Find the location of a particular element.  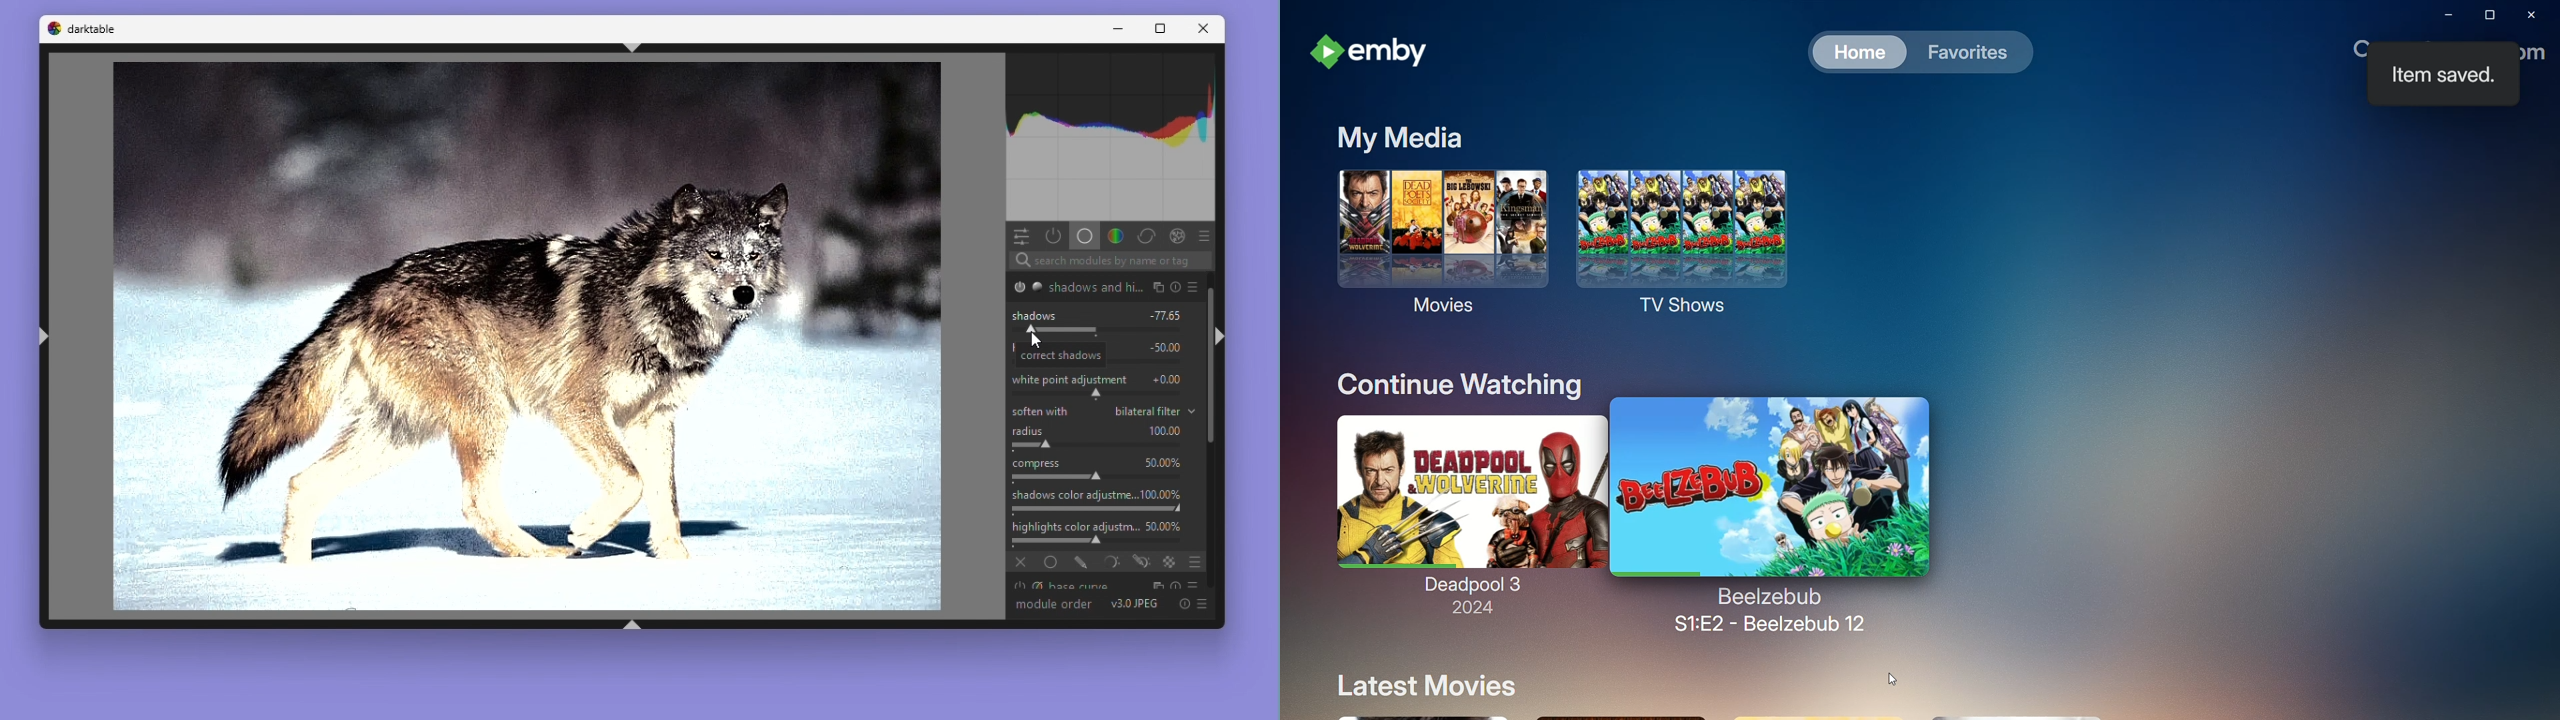

Vertical scrollbar is located at coordinates (1212, 423).